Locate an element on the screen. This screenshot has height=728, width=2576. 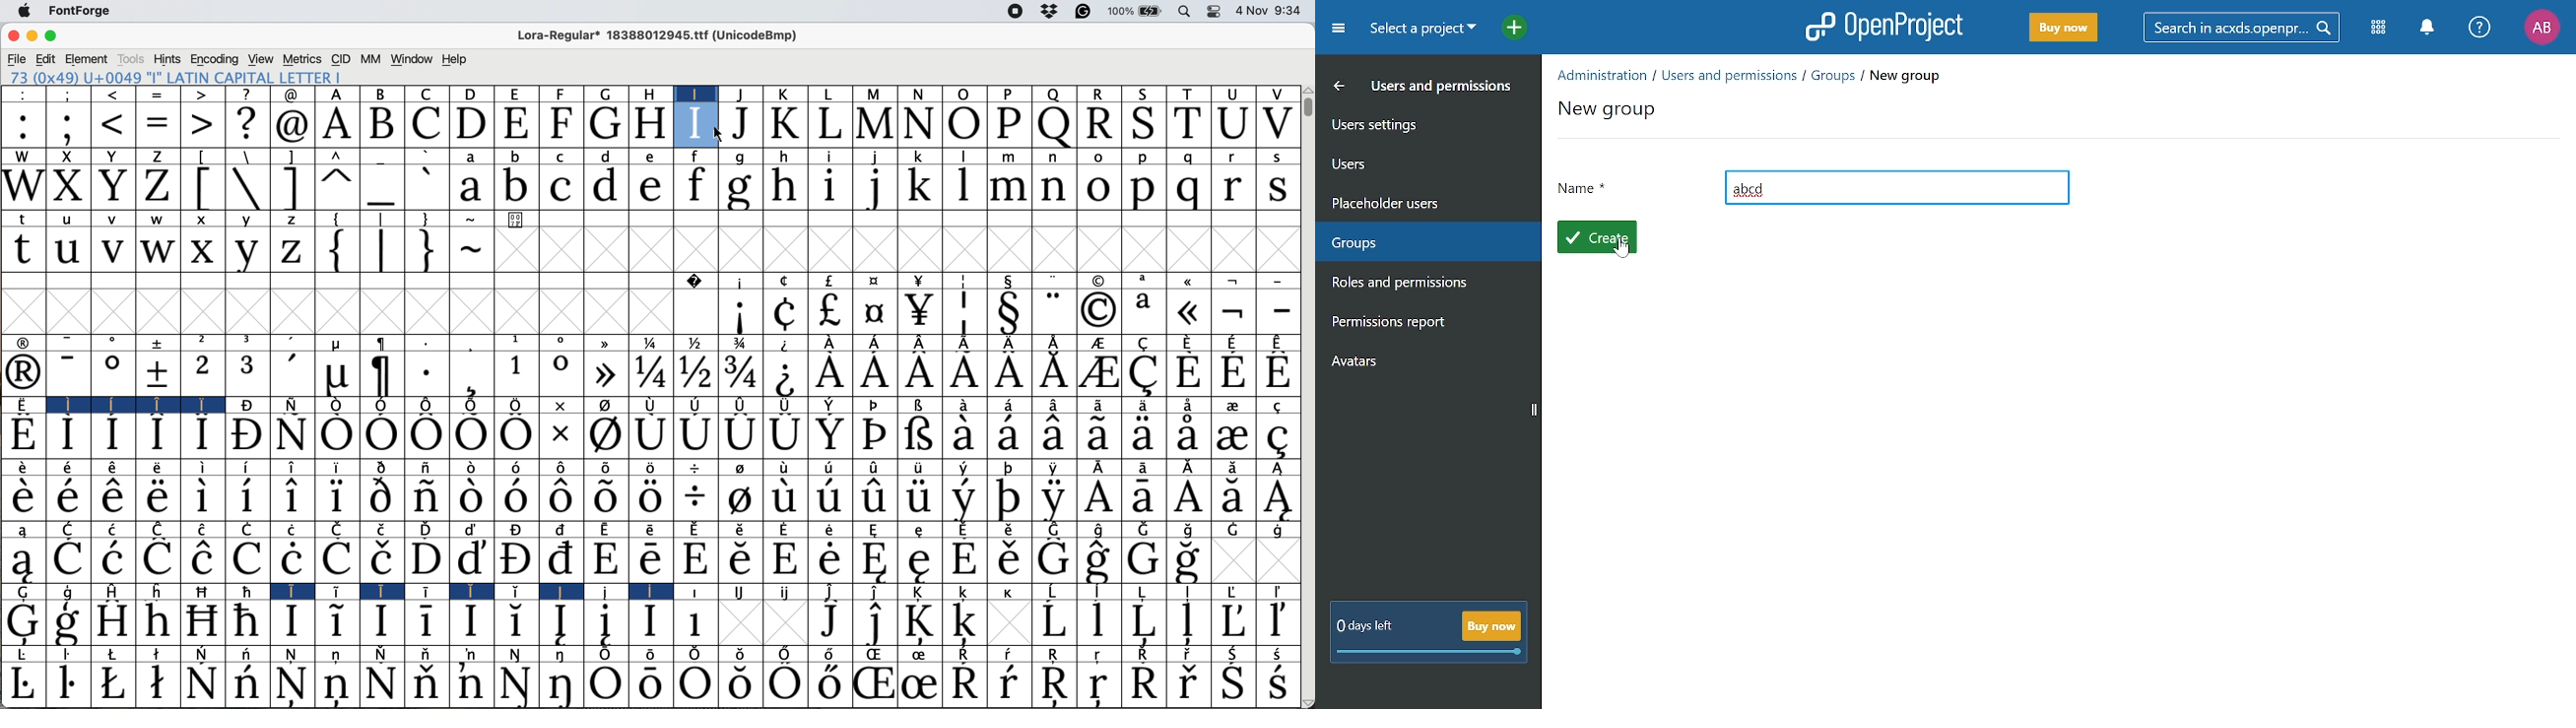
X is located at coordinates (68, 188).